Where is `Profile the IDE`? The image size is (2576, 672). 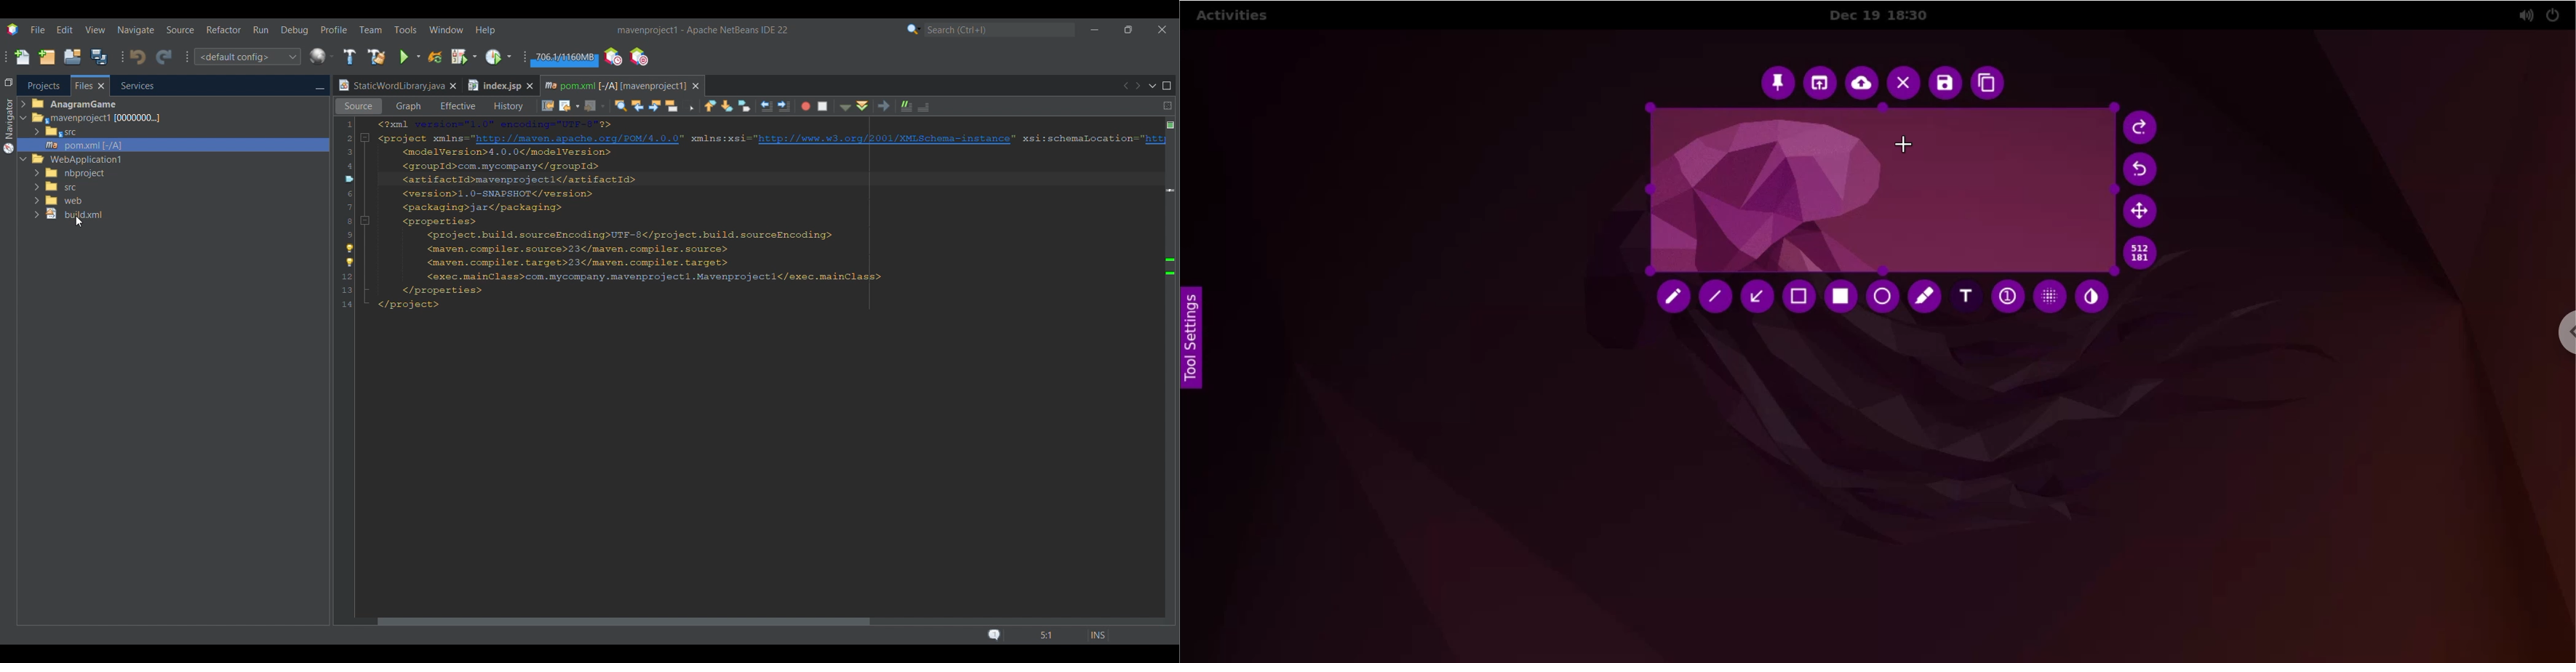
Profile the IDE is located at coordinates (614, 57).